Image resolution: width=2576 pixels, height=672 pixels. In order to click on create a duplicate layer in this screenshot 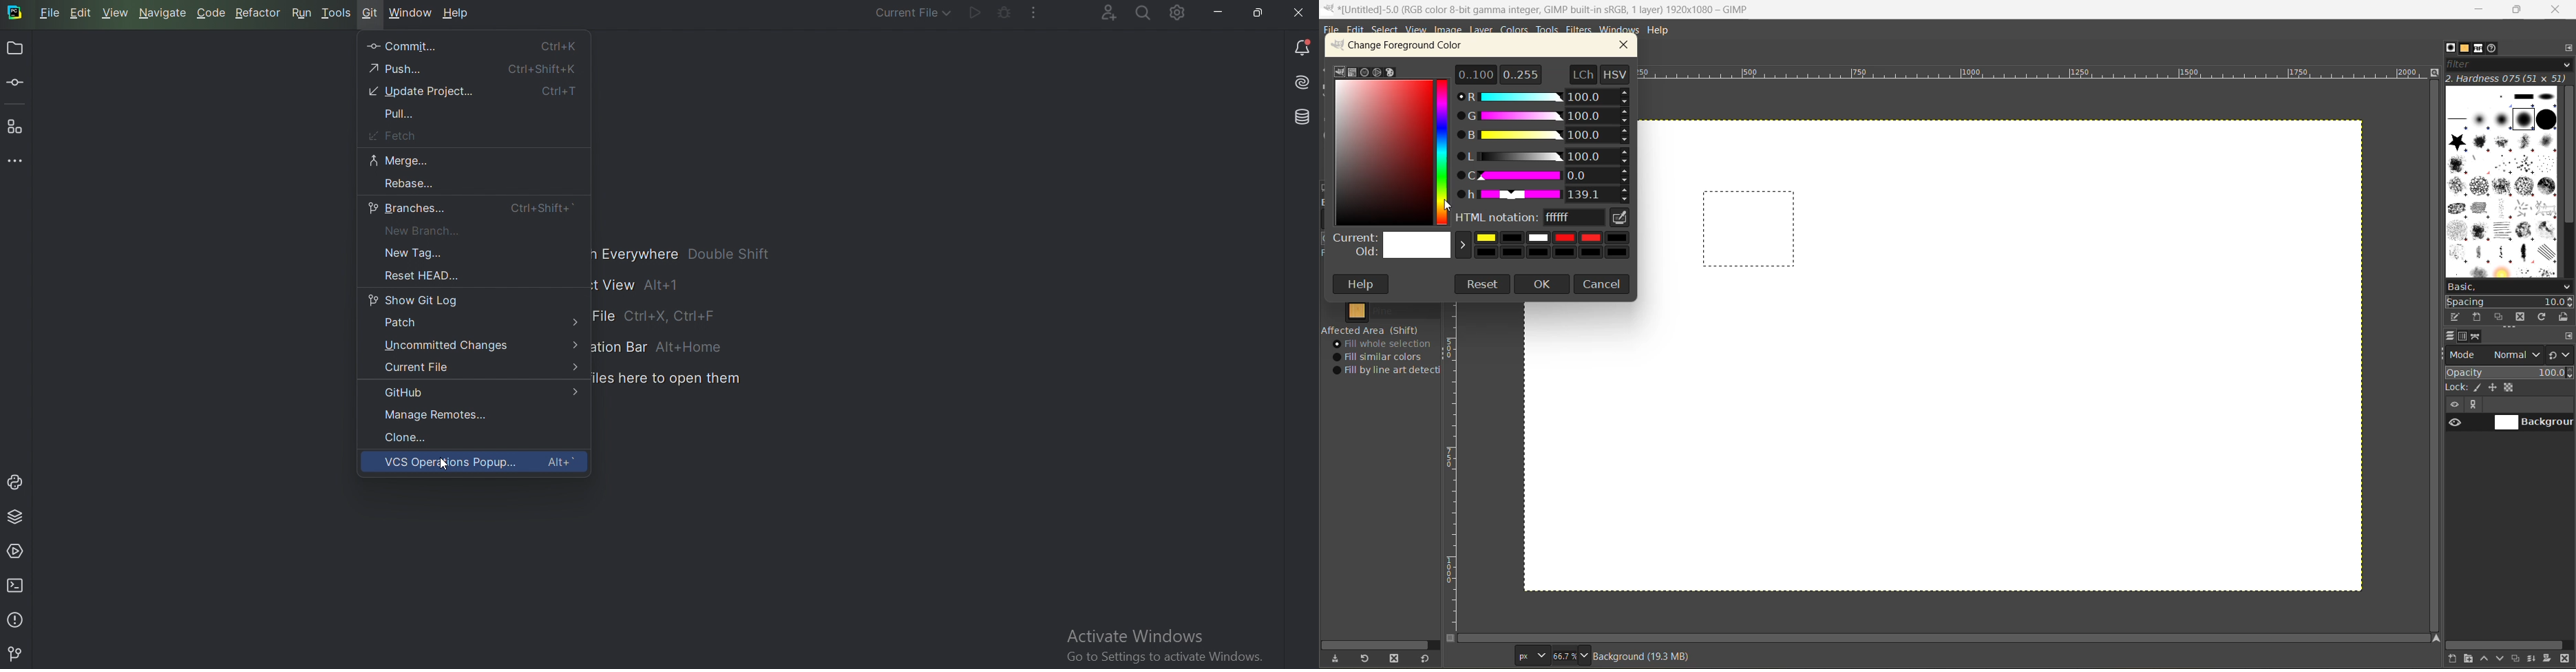, I will do `click(2519, 657)`.